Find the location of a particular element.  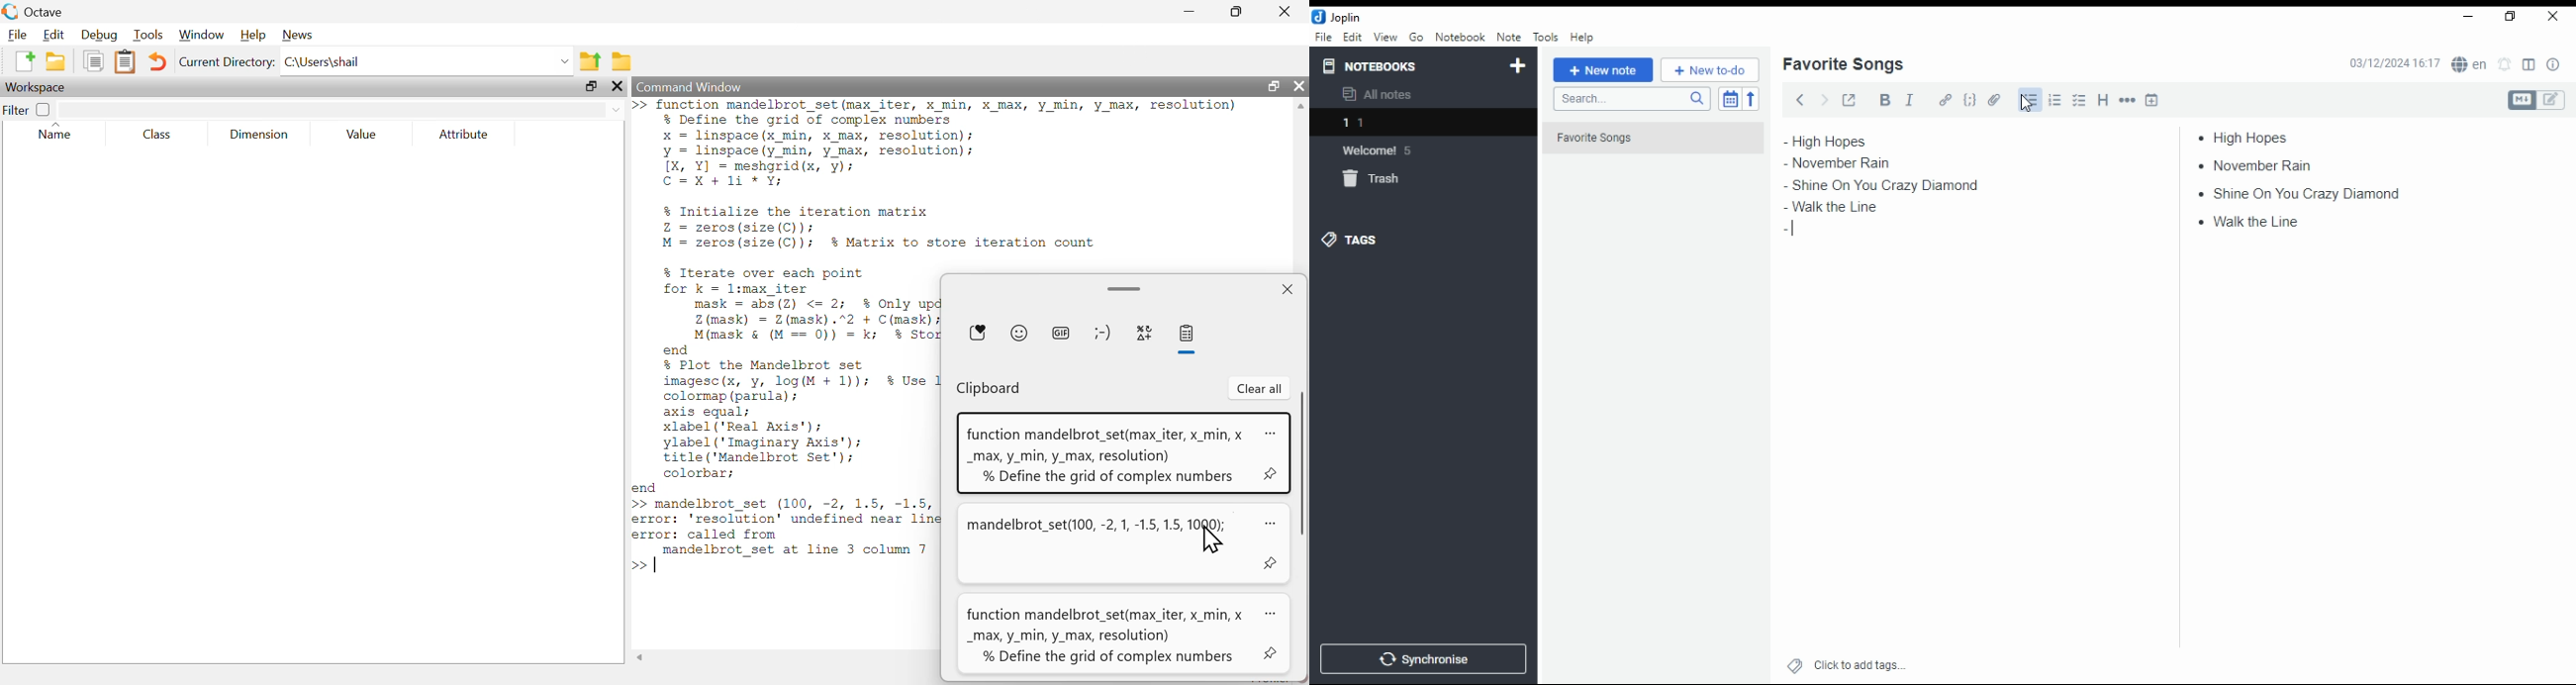

synchronise is located at coordinates (1420, 658).